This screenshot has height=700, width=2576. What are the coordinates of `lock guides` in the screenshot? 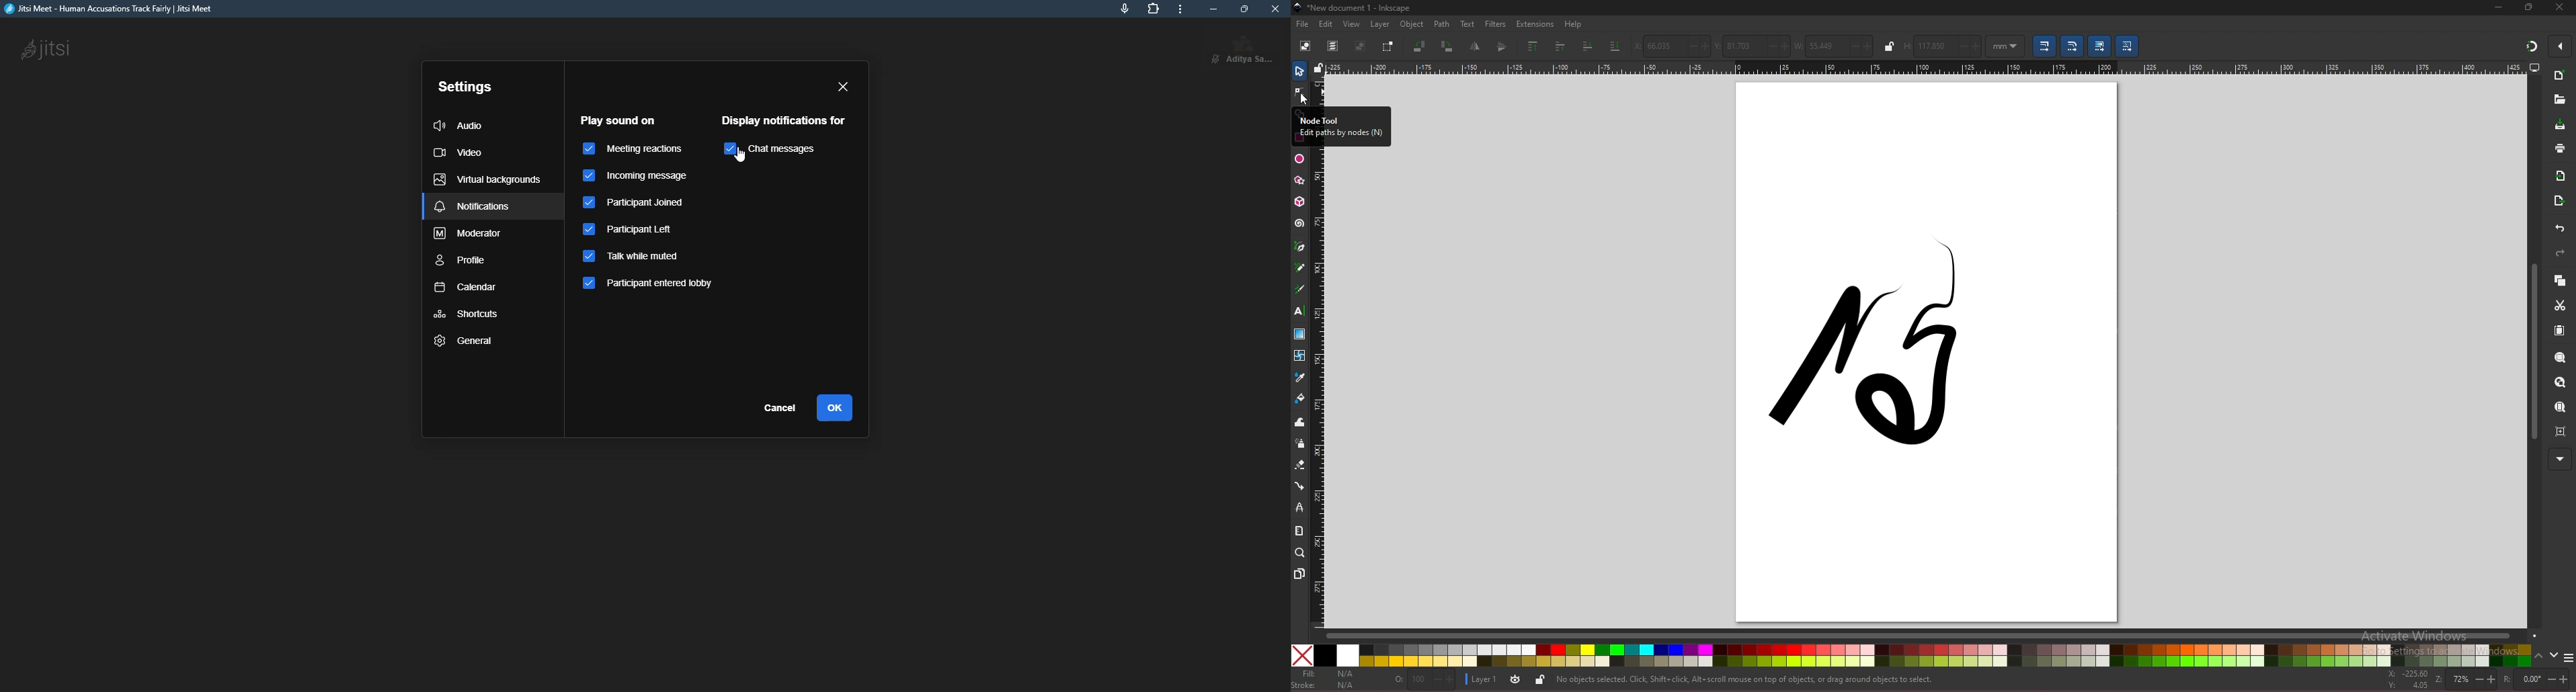 It's located at (1318, 67).